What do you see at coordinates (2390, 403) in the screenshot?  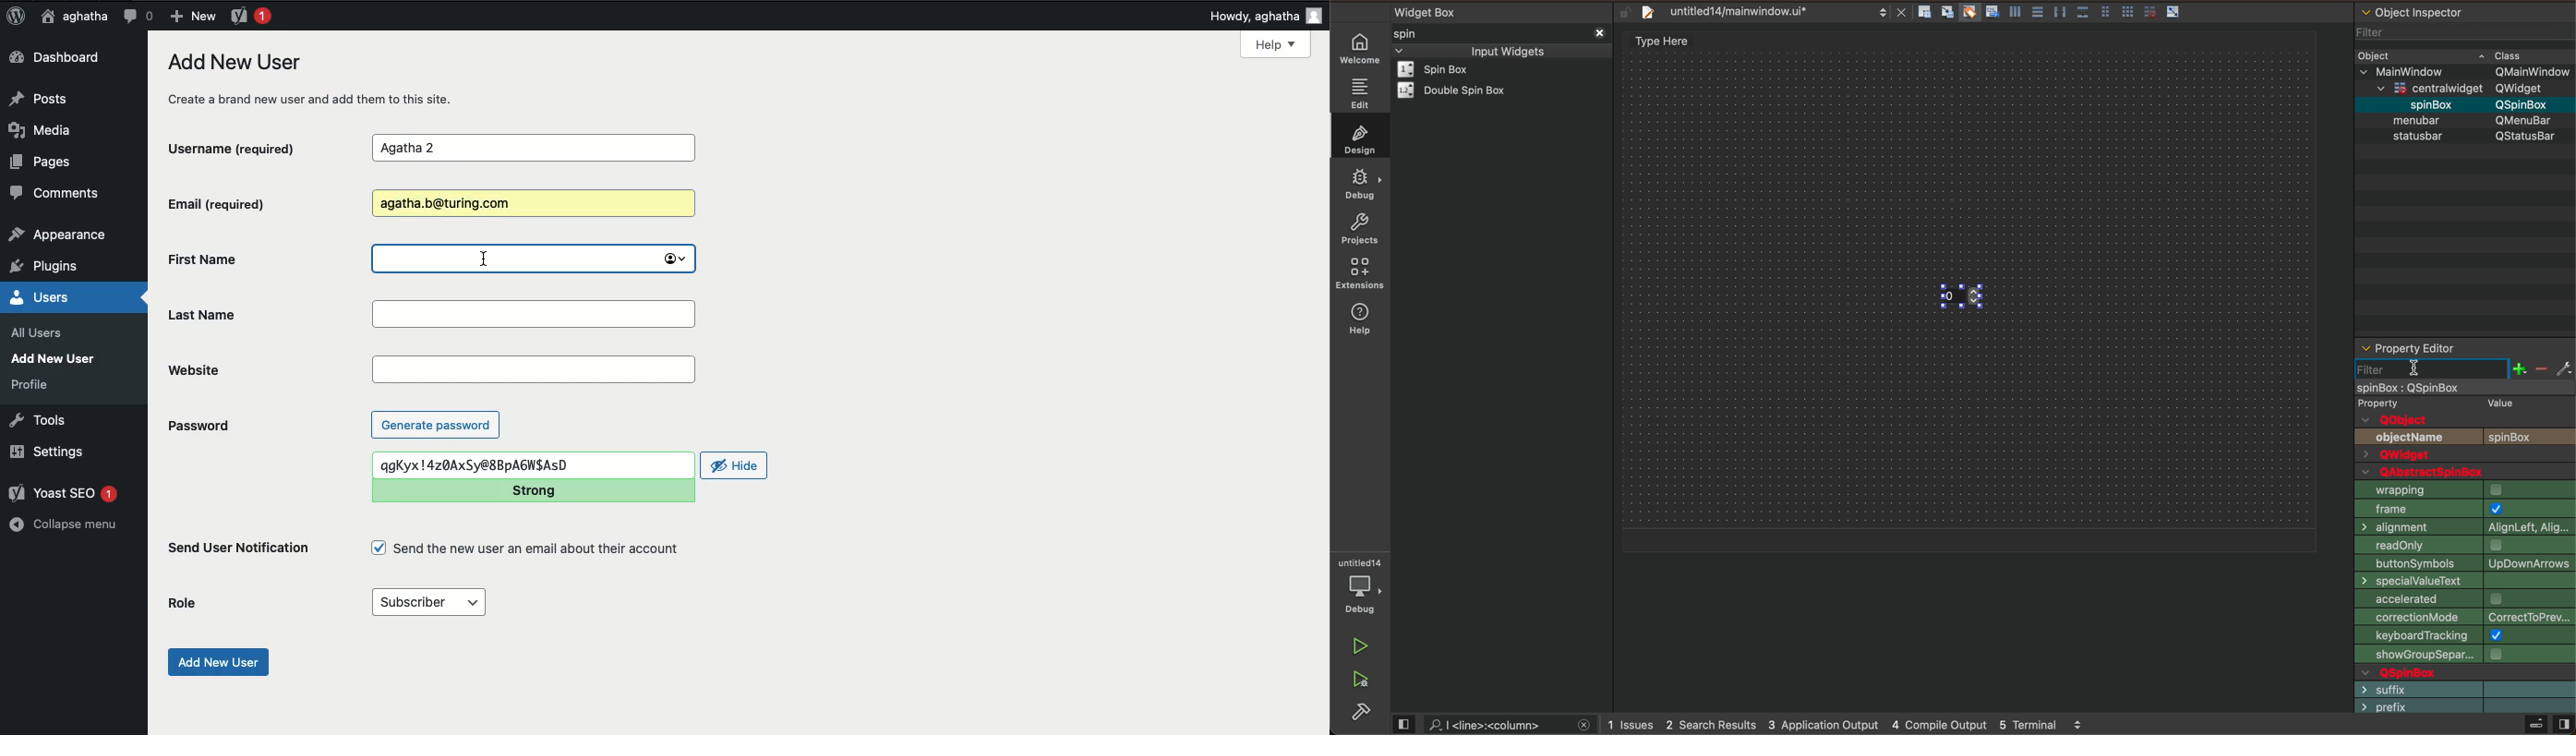 I see `text` at bounding box center [2390, 403].